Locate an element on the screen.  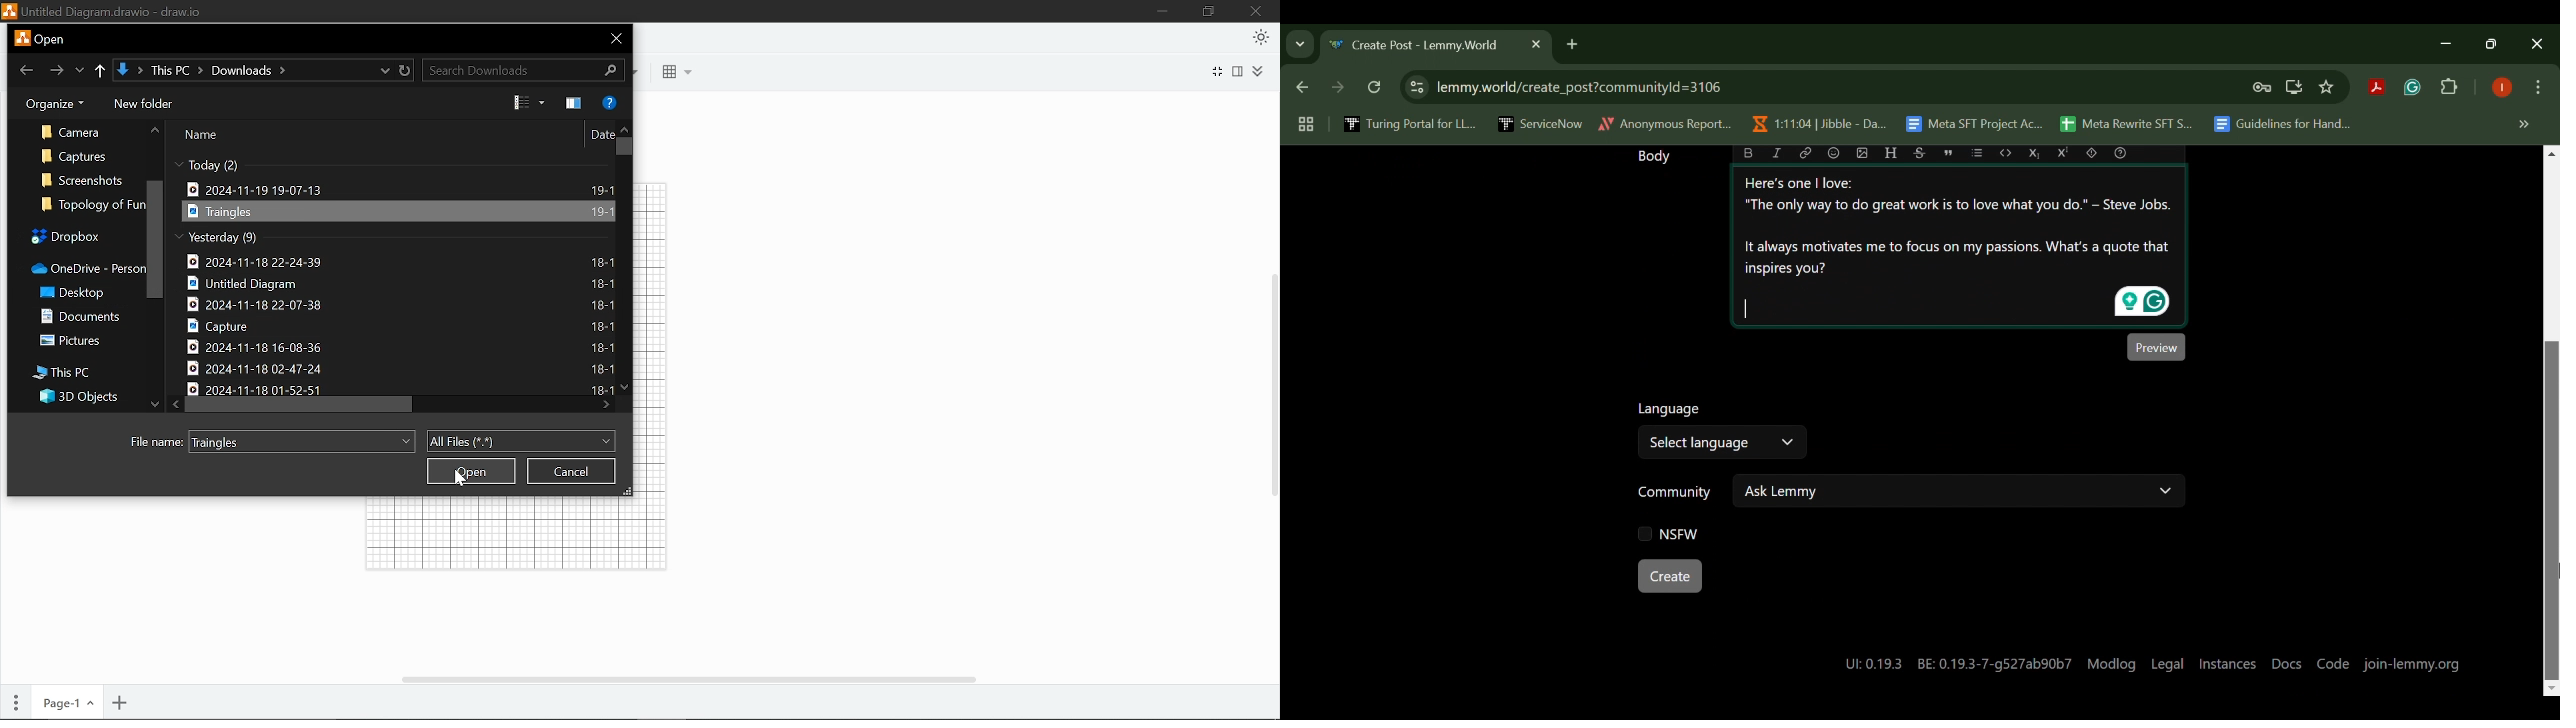
Guidelines for Hand... is located at coordinates (2280, 124).